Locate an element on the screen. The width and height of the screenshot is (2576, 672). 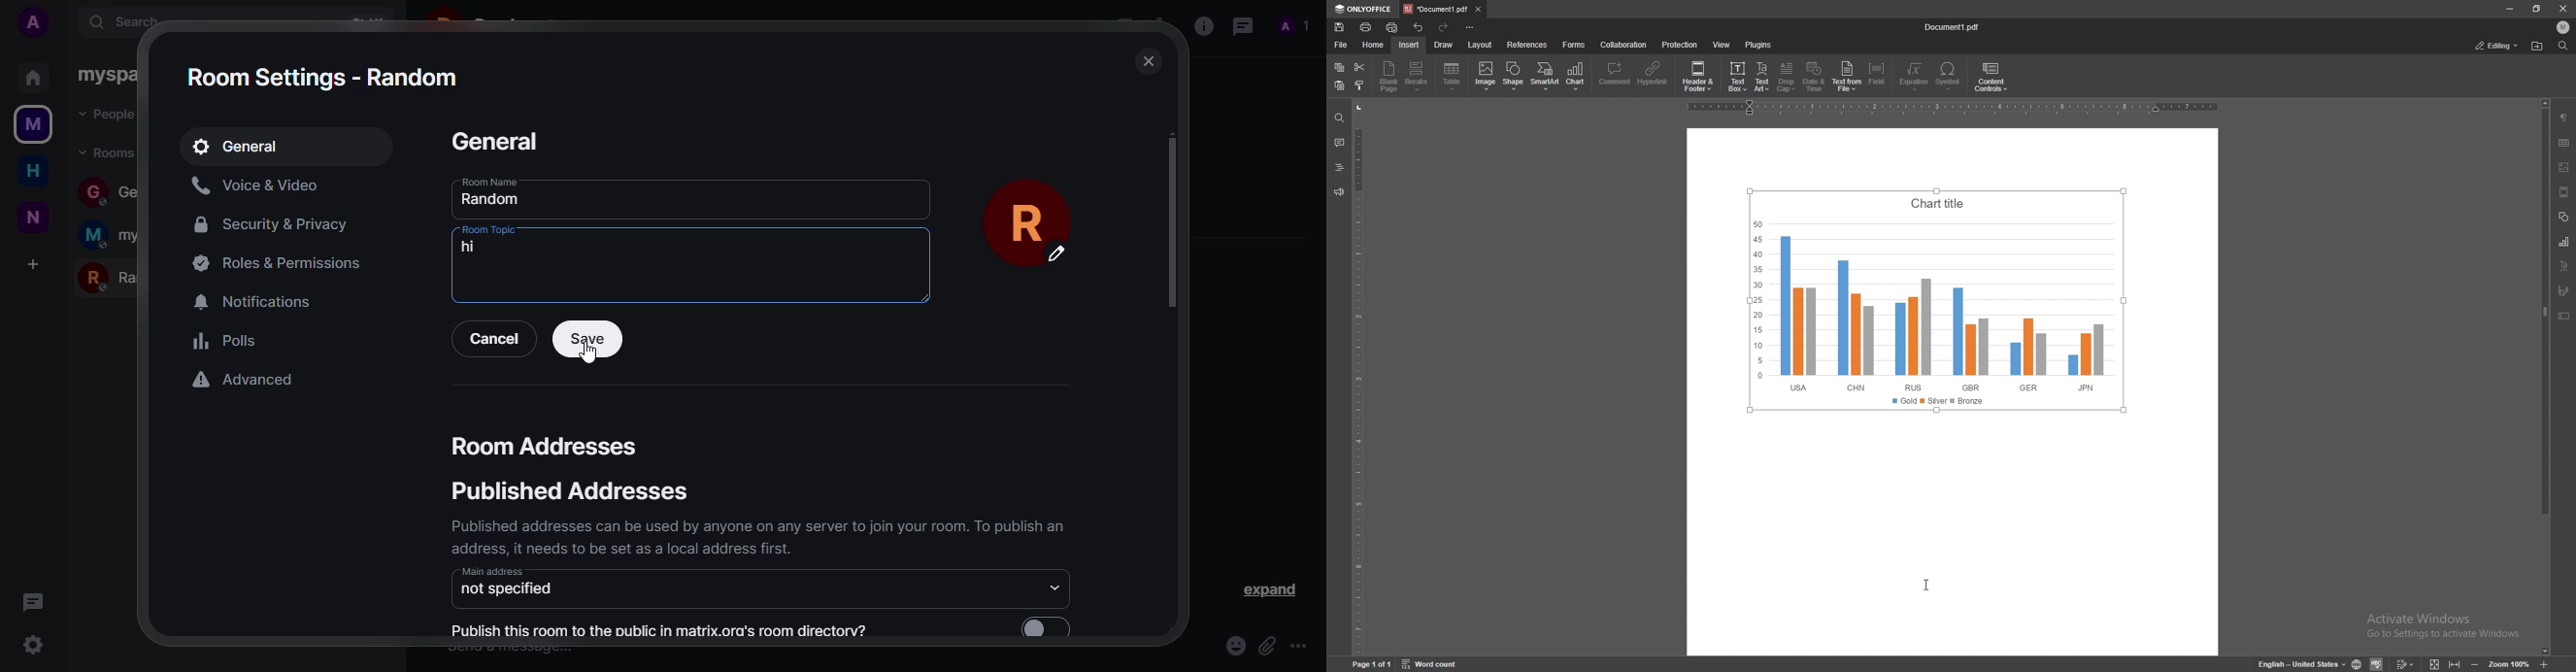
content controls is located at coordinates (1993, 76).